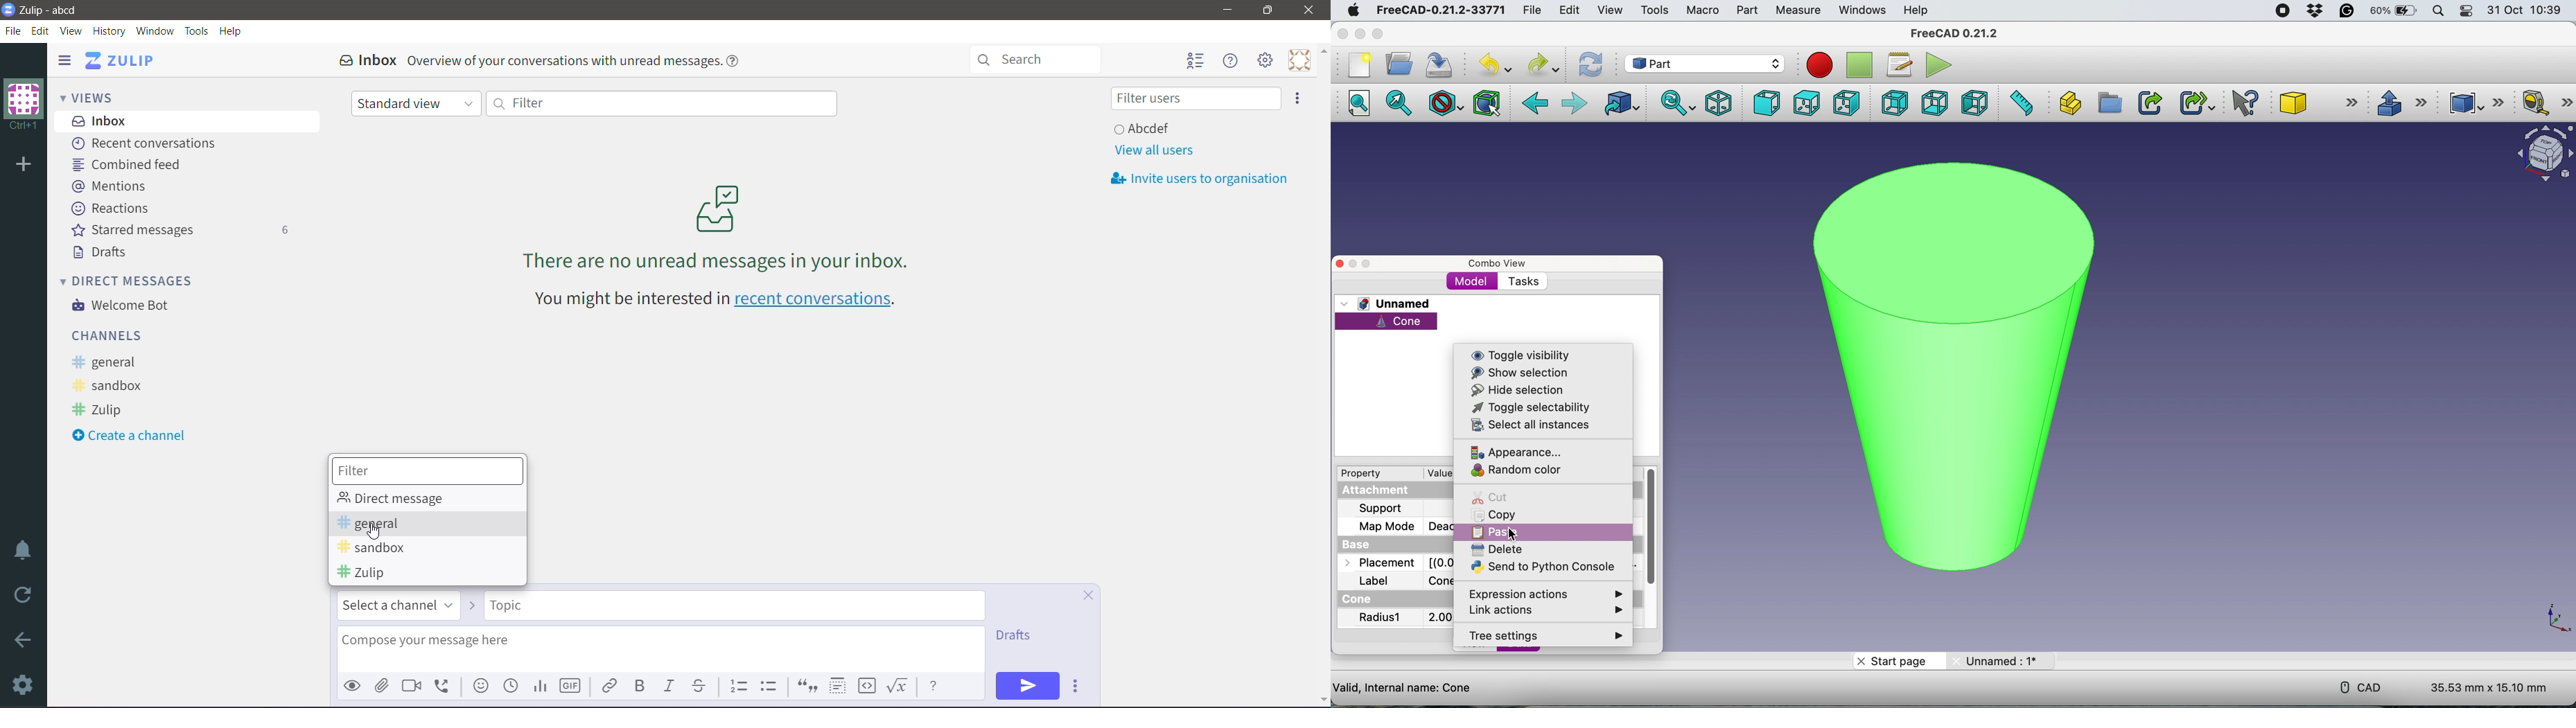  Describe the element at coordinates (1541, 593) in the screenshot. I see `expression actions` at that location.